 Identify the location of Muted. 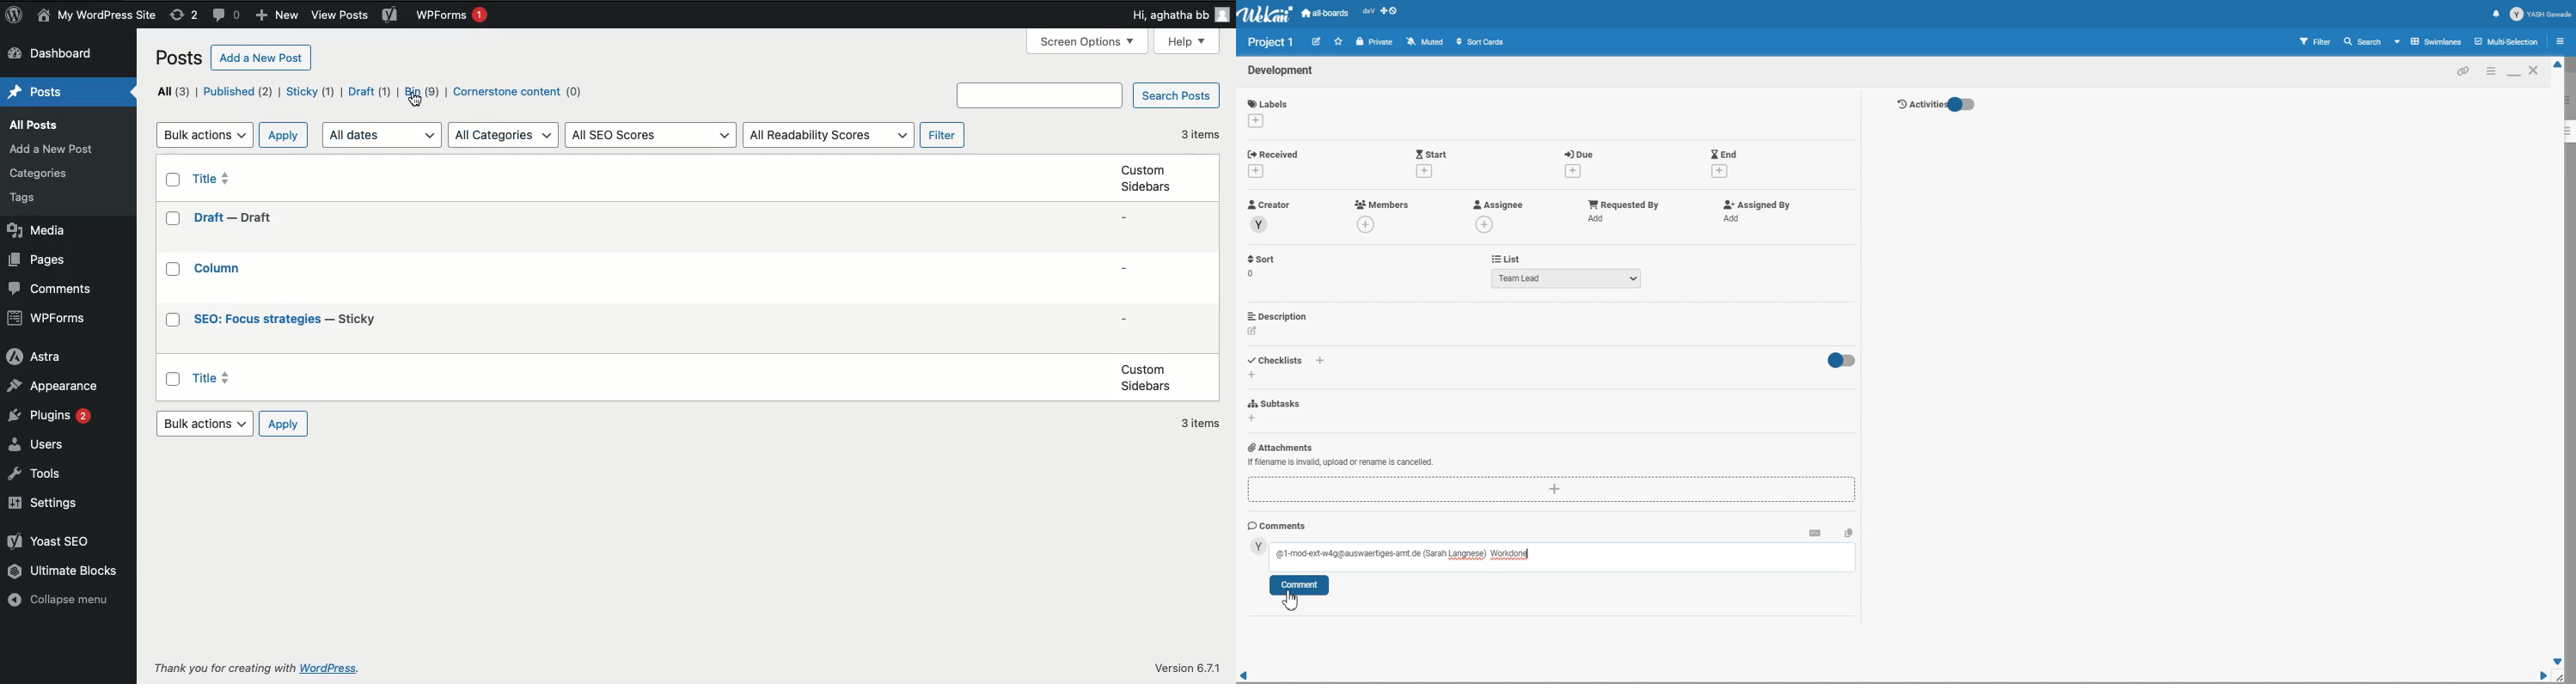
(1426, 41).